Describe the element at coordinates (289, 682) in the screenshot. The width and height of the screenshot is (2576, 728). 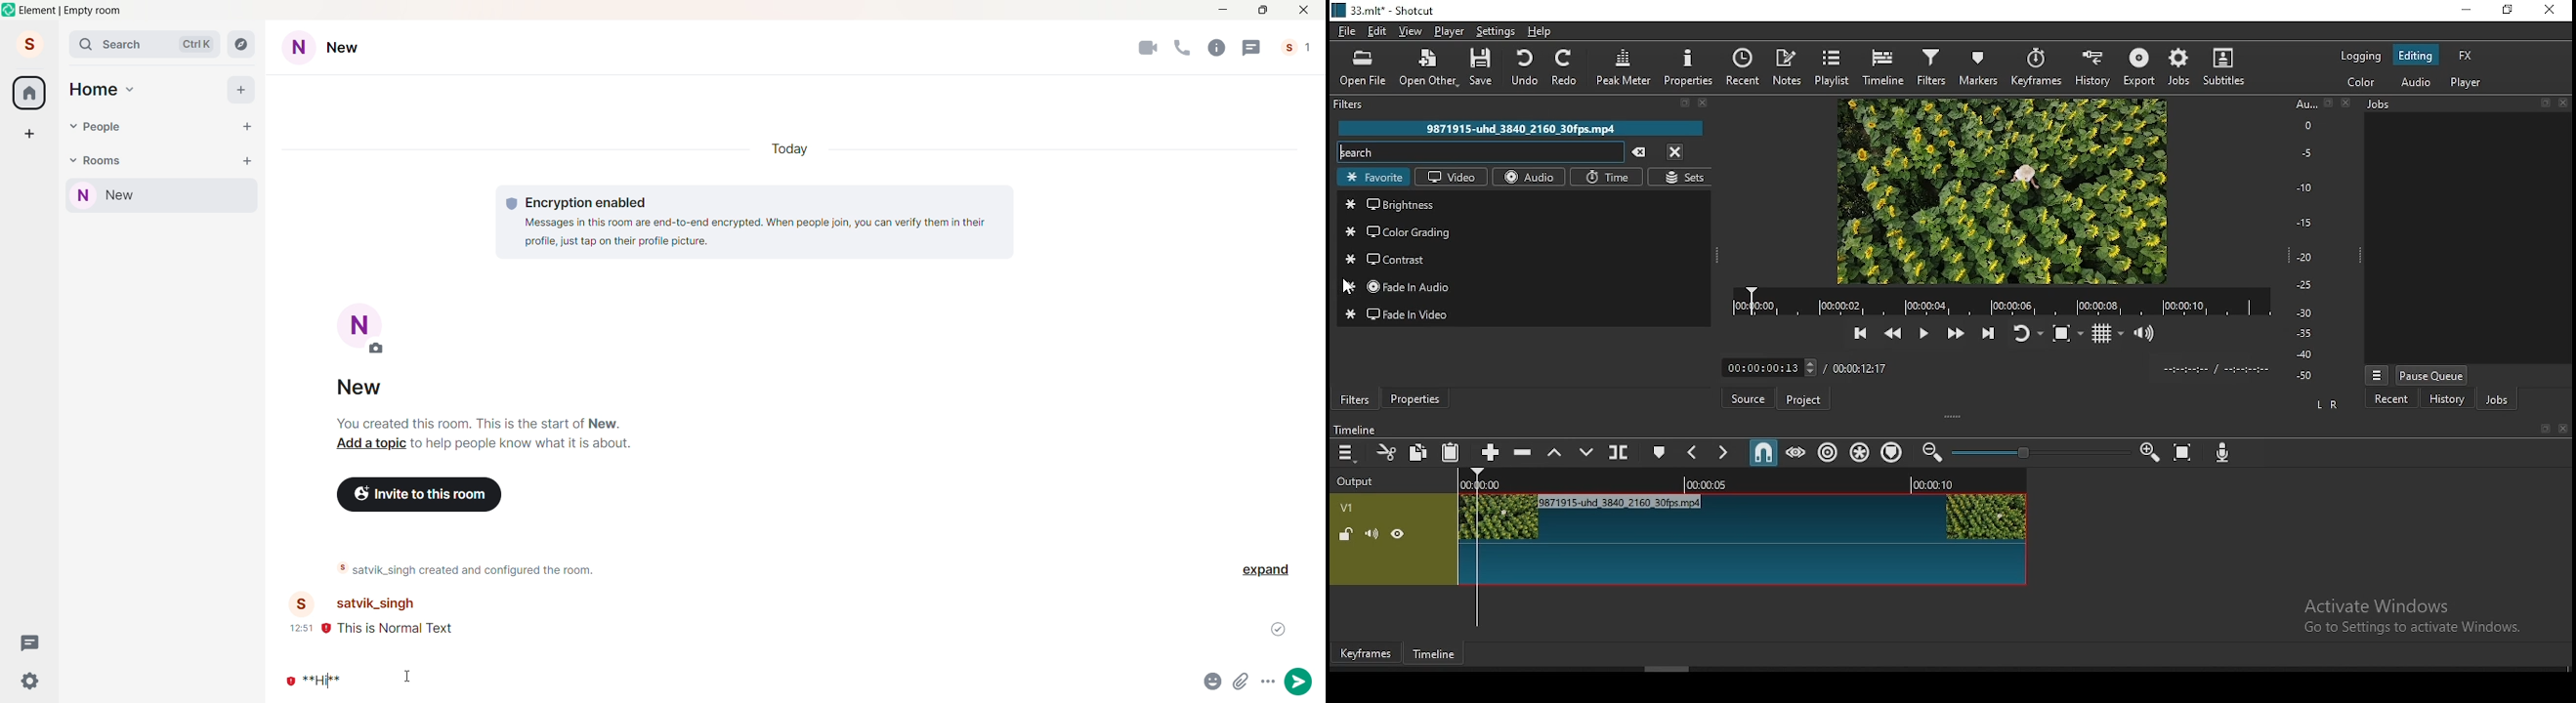
I see `Not Encrypted` at that location.